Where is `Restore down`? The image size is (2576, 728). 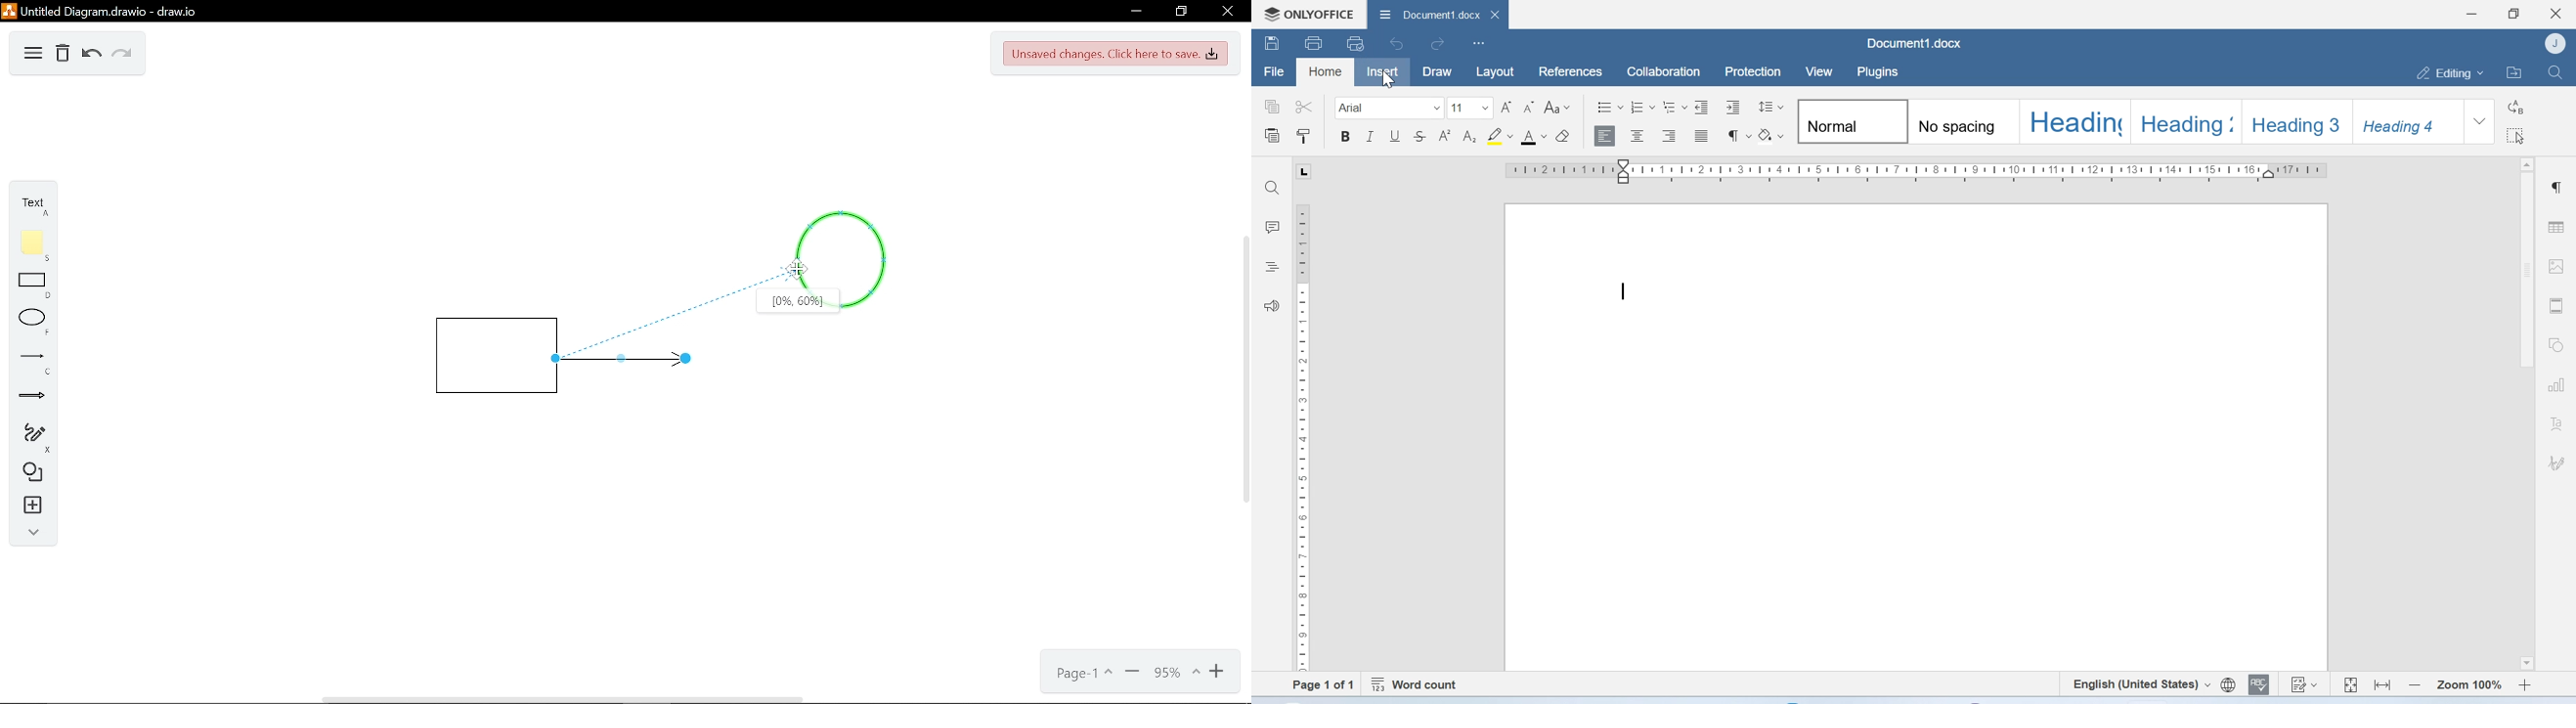 Restore down is located at coordinates (1183, 12).